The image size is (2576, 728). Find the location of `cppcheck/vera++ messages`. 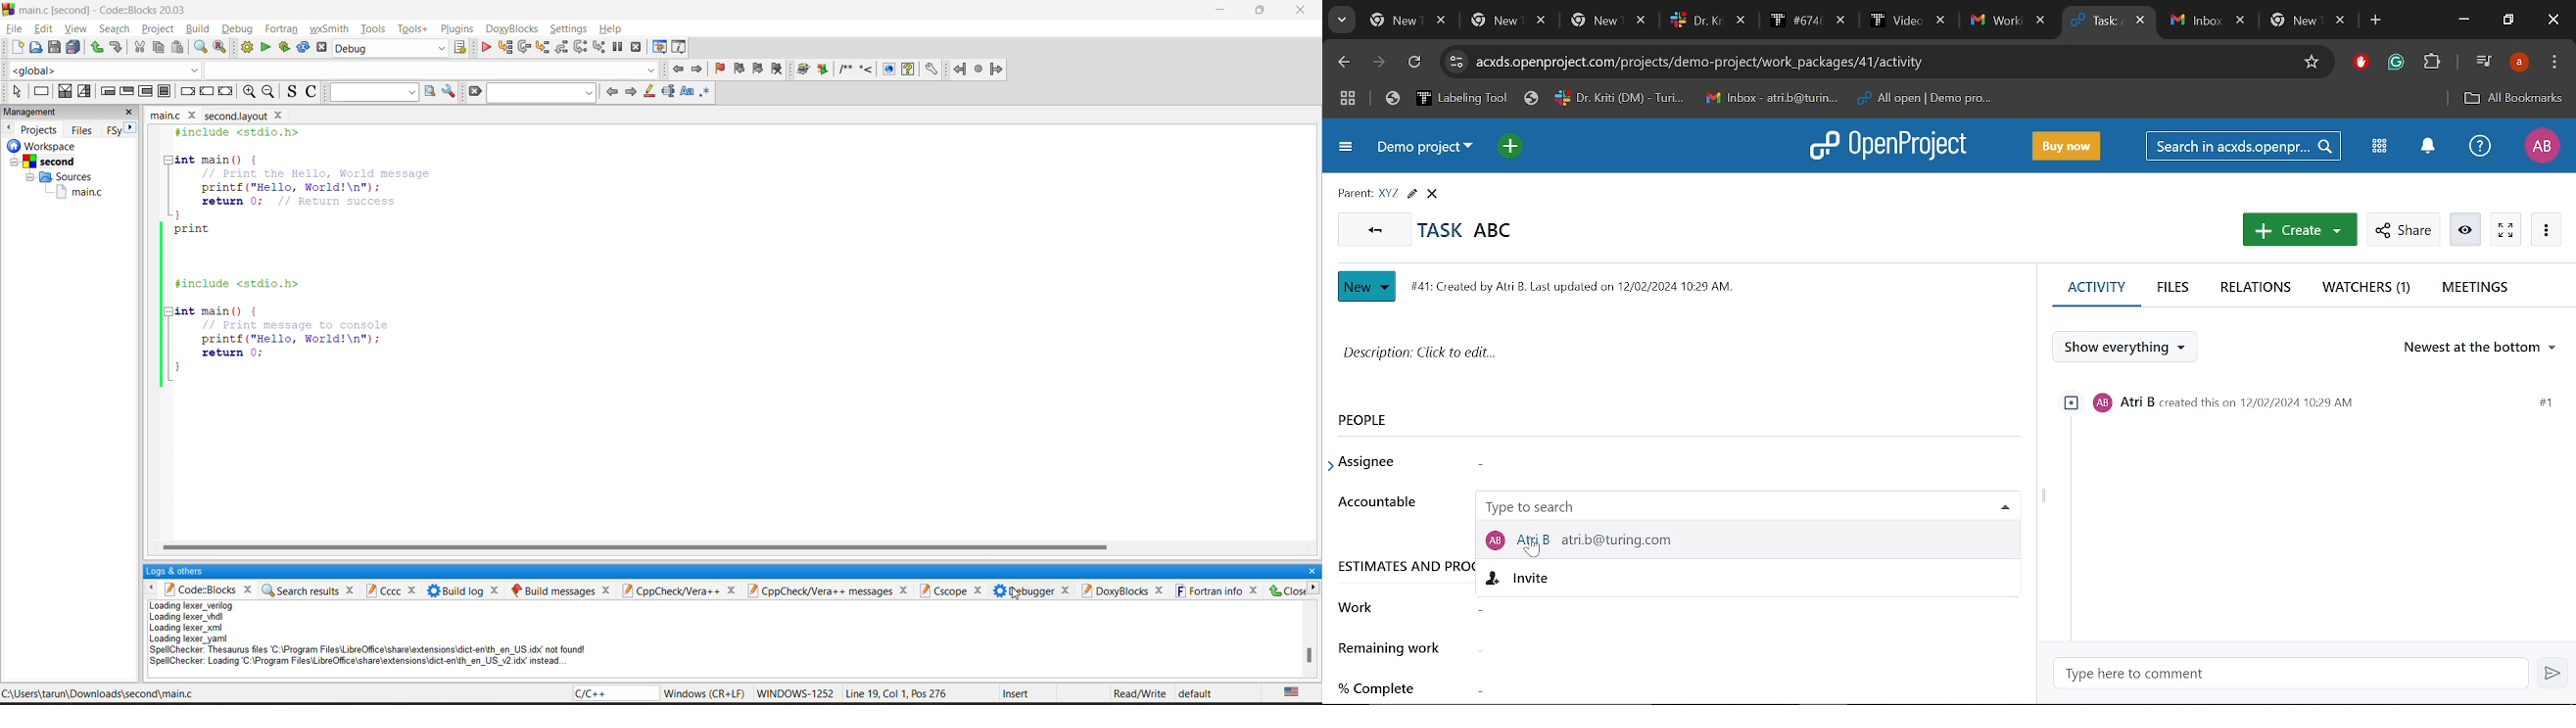

cppcheck/vera++ messages is located at coordinates (831, 591).